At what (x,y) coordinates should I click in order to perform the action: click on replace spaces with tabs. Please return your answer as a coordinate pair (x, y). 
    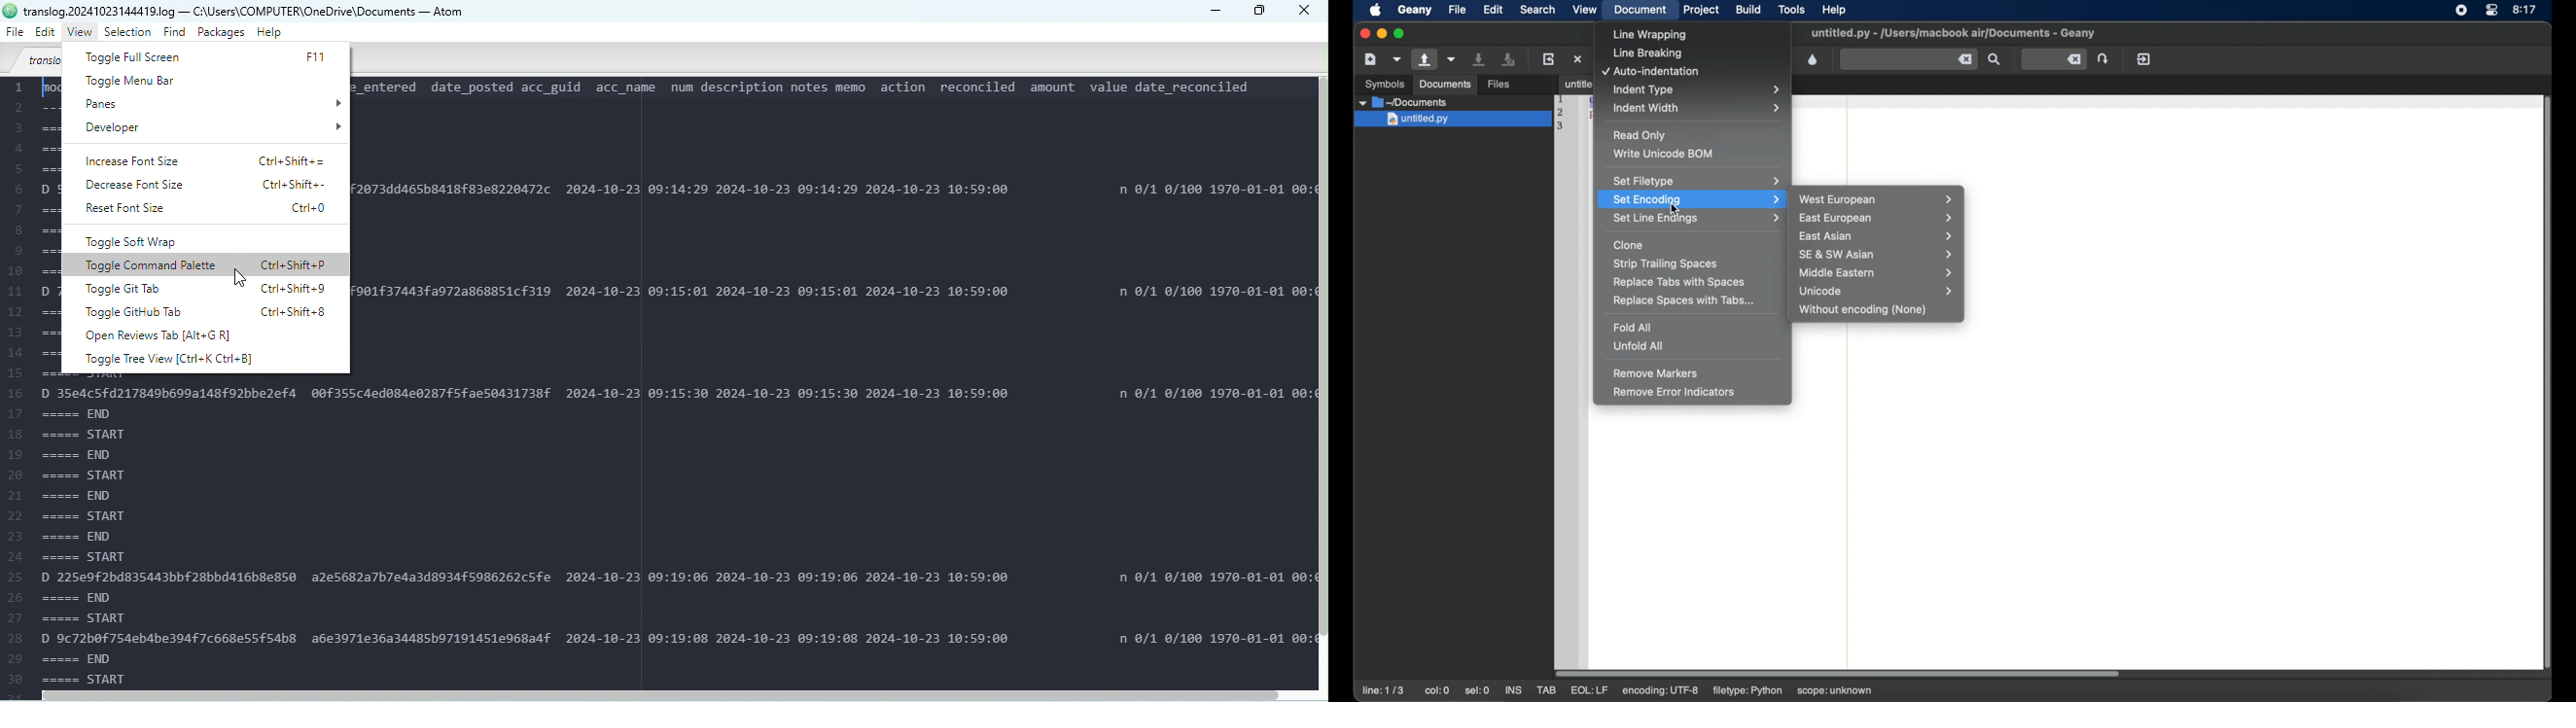
    Looking at the image, I should click on (1685, 301).